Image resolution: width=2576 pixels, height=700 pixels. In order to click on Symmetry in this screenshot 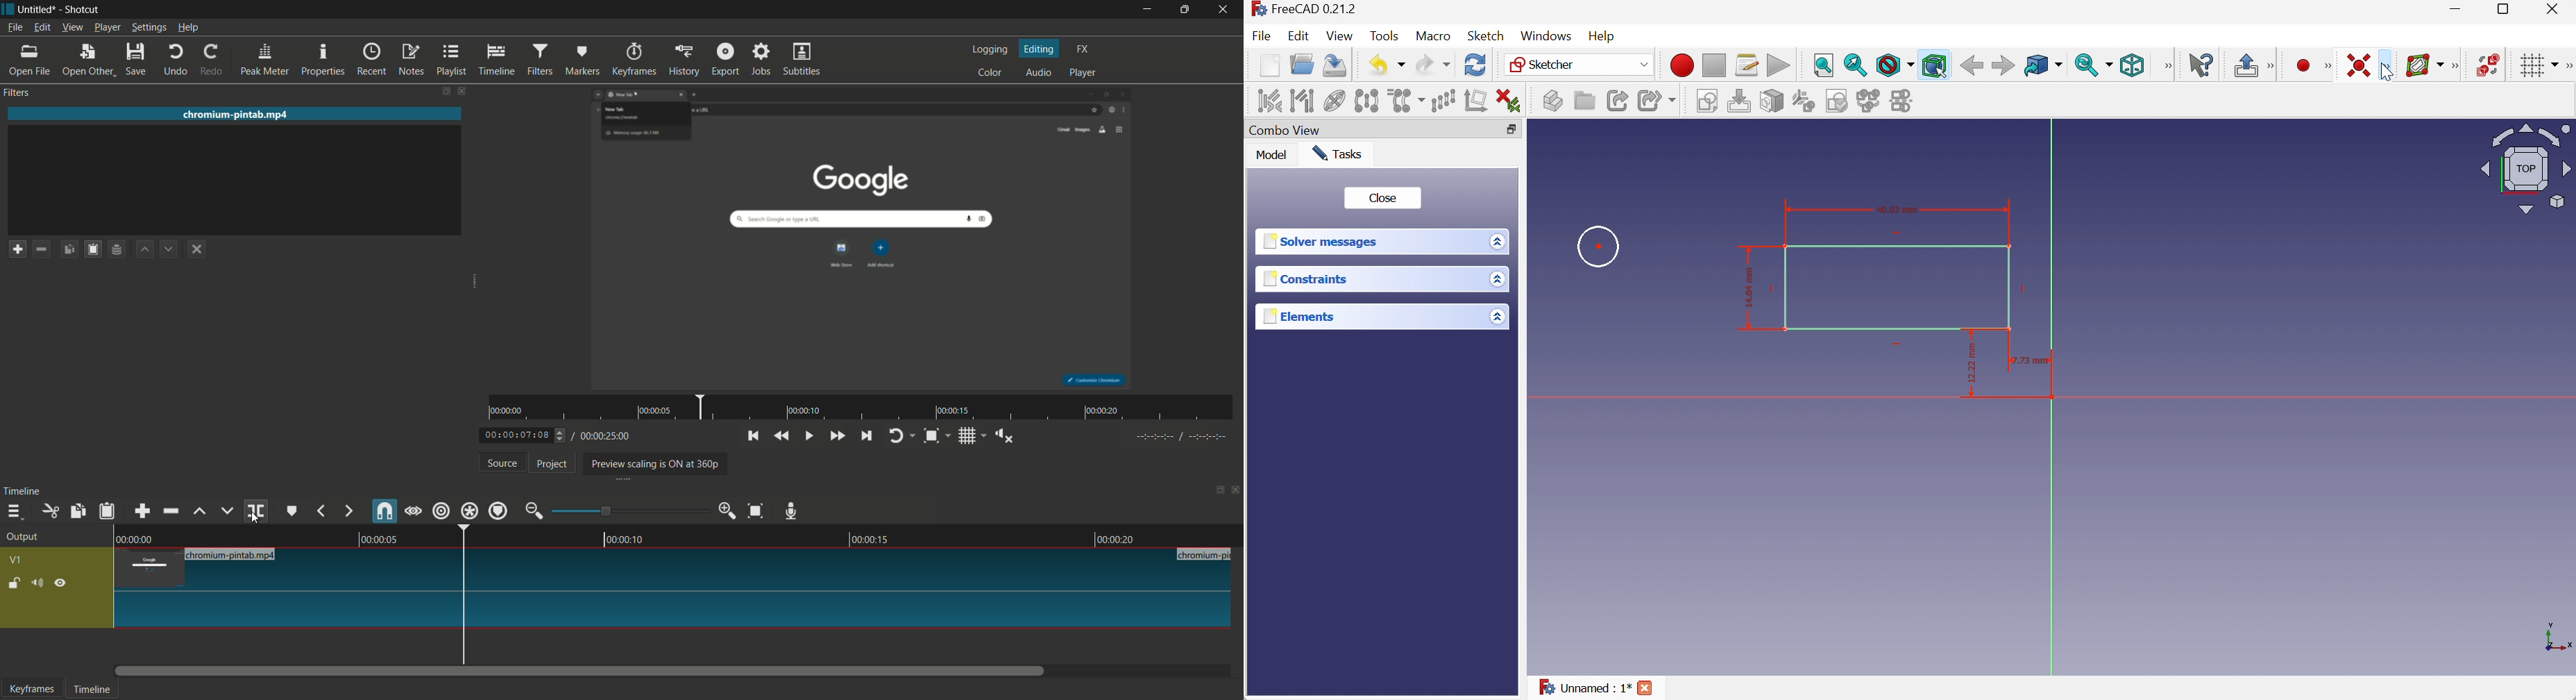, I will do `click(1369, 99)`.